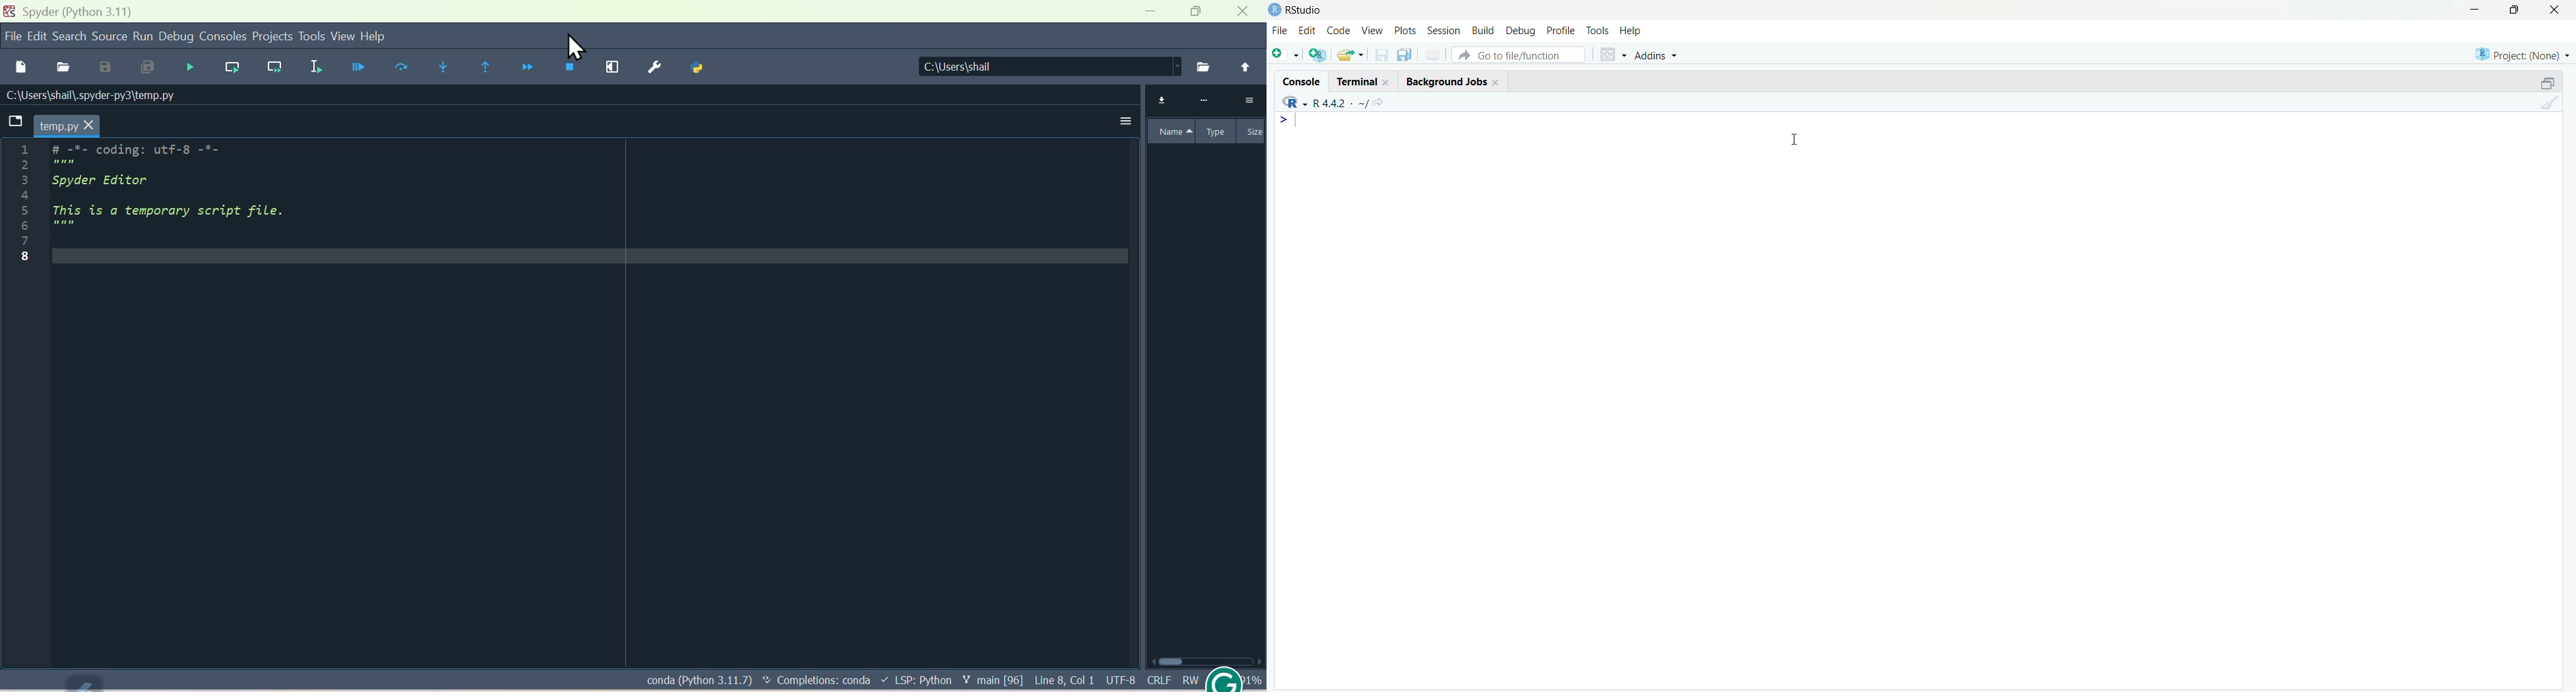 The width and height of the screenshot is (2576, 700). Describe the element at coordinates (358, 68) in the screenshot. I see `` at that location.